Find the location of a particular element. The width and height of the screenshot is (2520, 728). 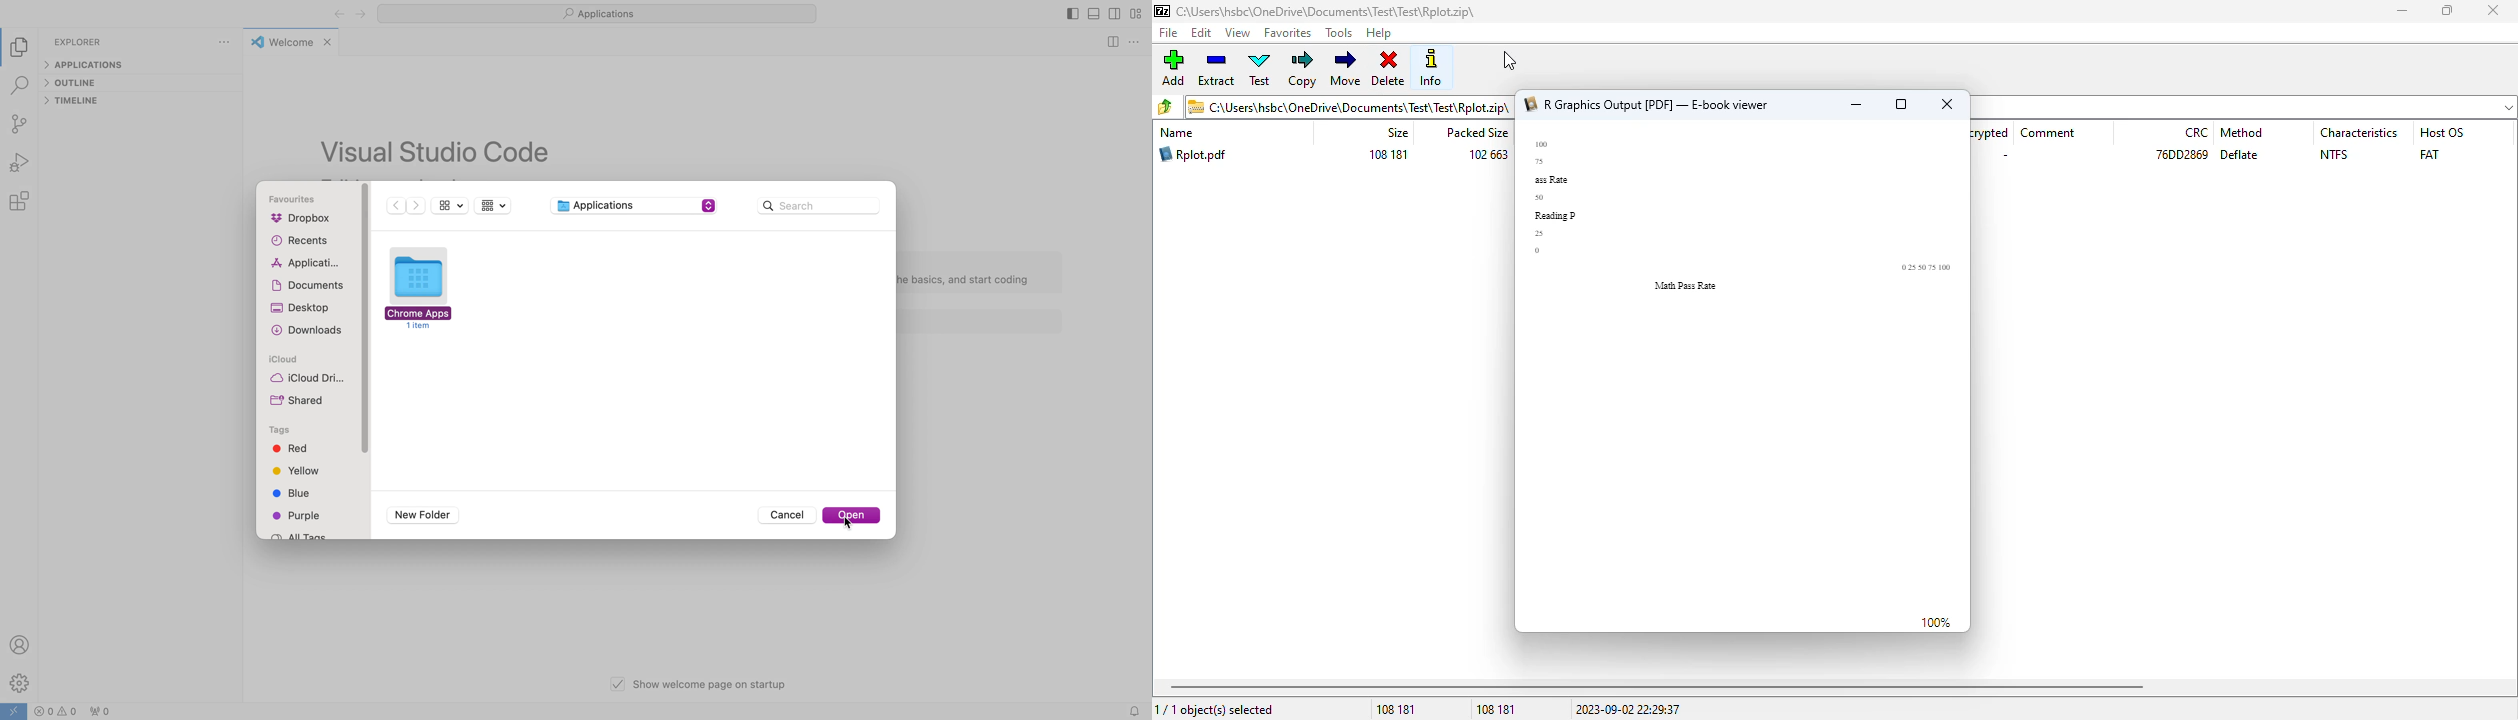

applications is located at coordinates (306, 264).